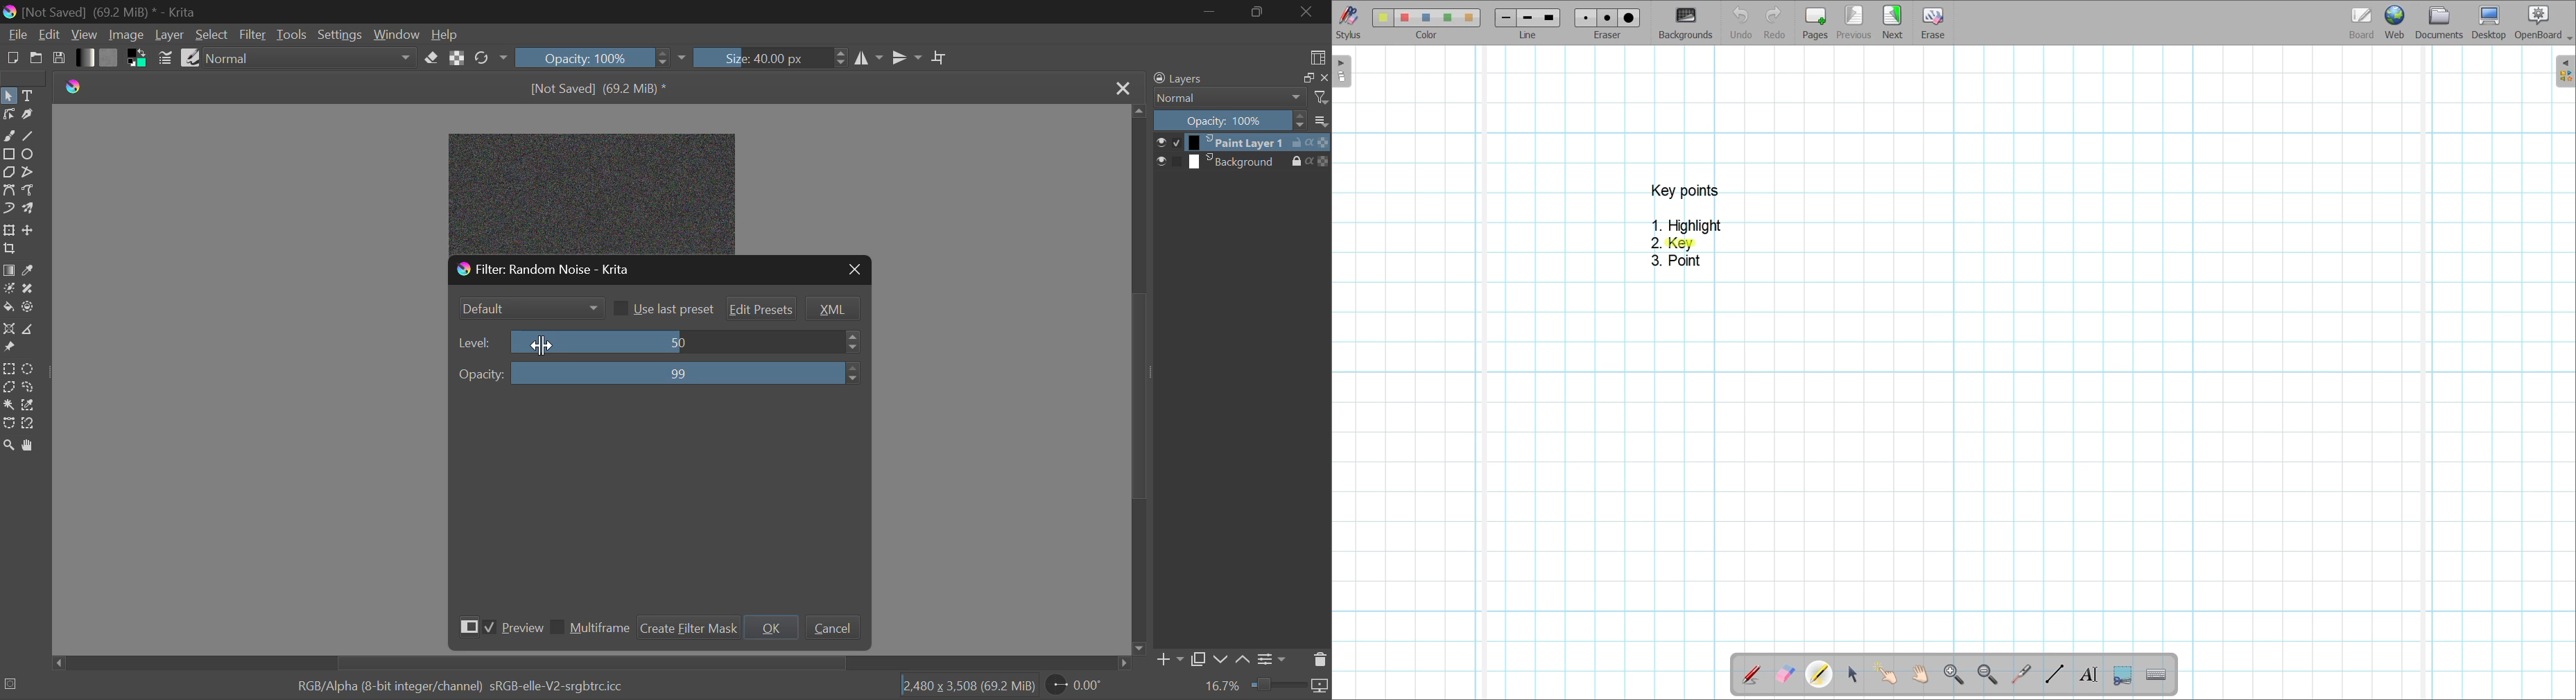 Image resolution: width=2576 pixels, height=700 pixels. I want to click on Restore Down, so click(1211, 12).